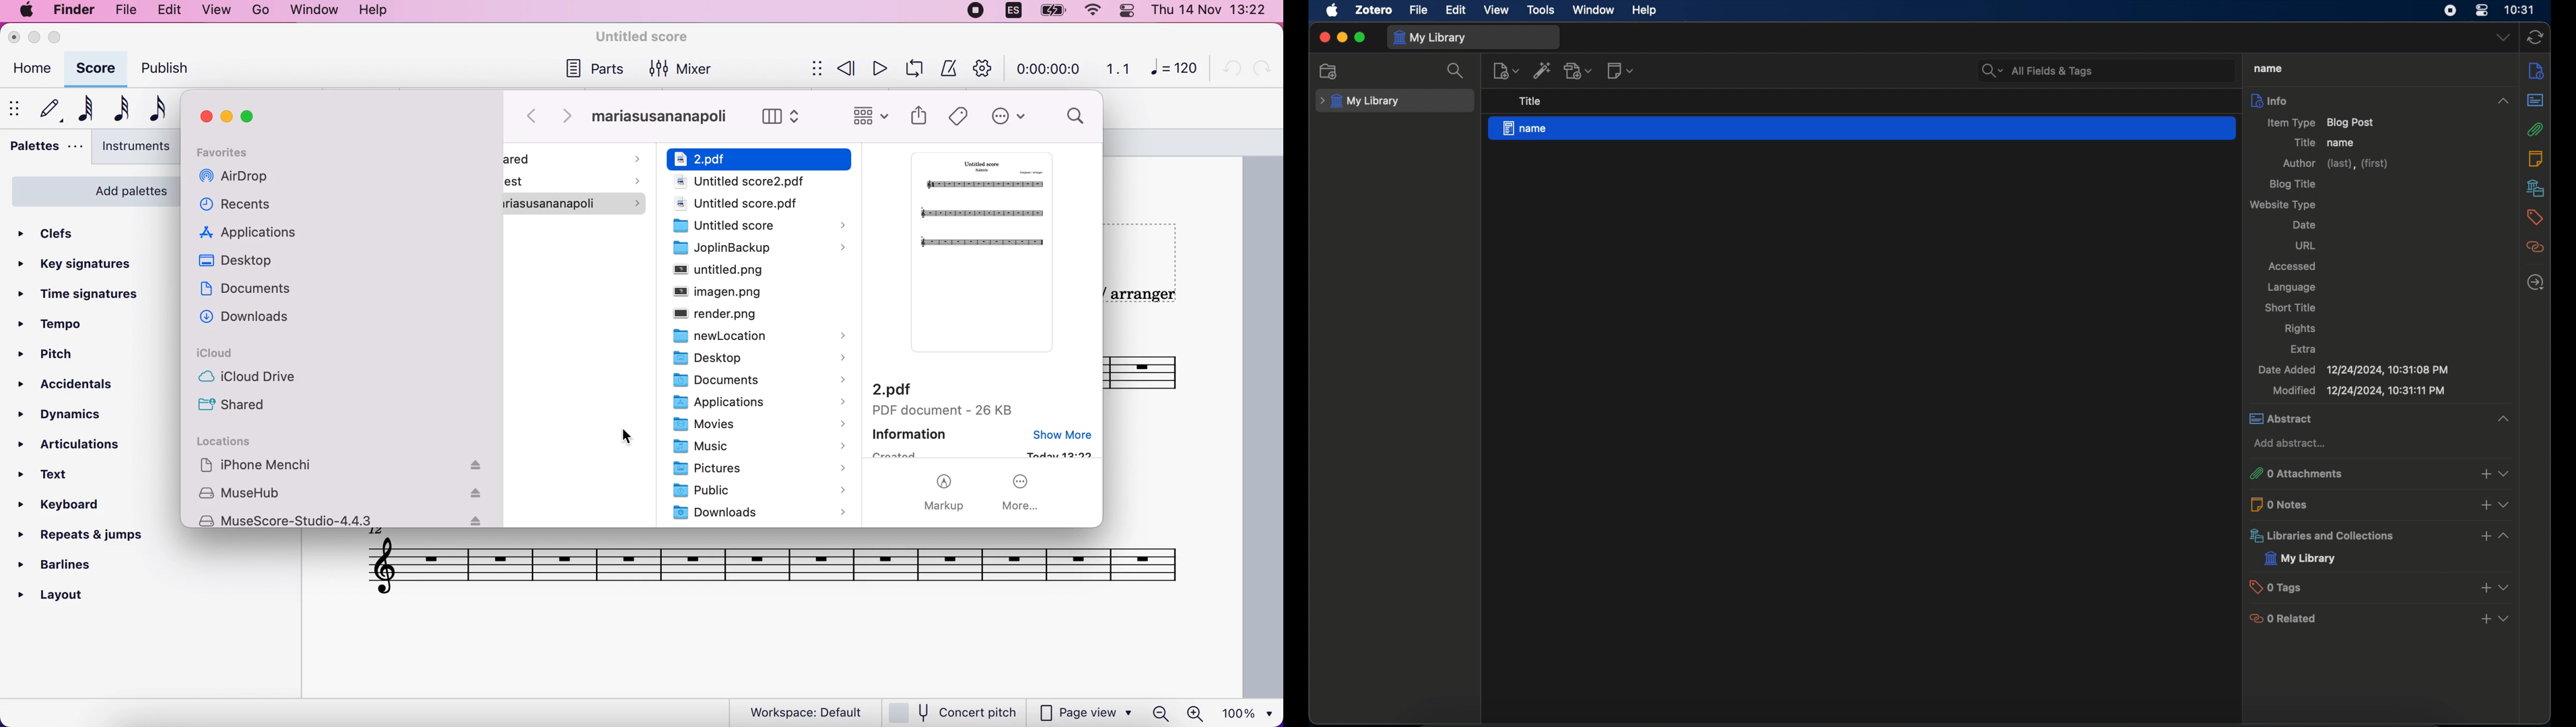 The image size is (2576, 728). I want to click on 7 newLocation >, so click(751, 335).